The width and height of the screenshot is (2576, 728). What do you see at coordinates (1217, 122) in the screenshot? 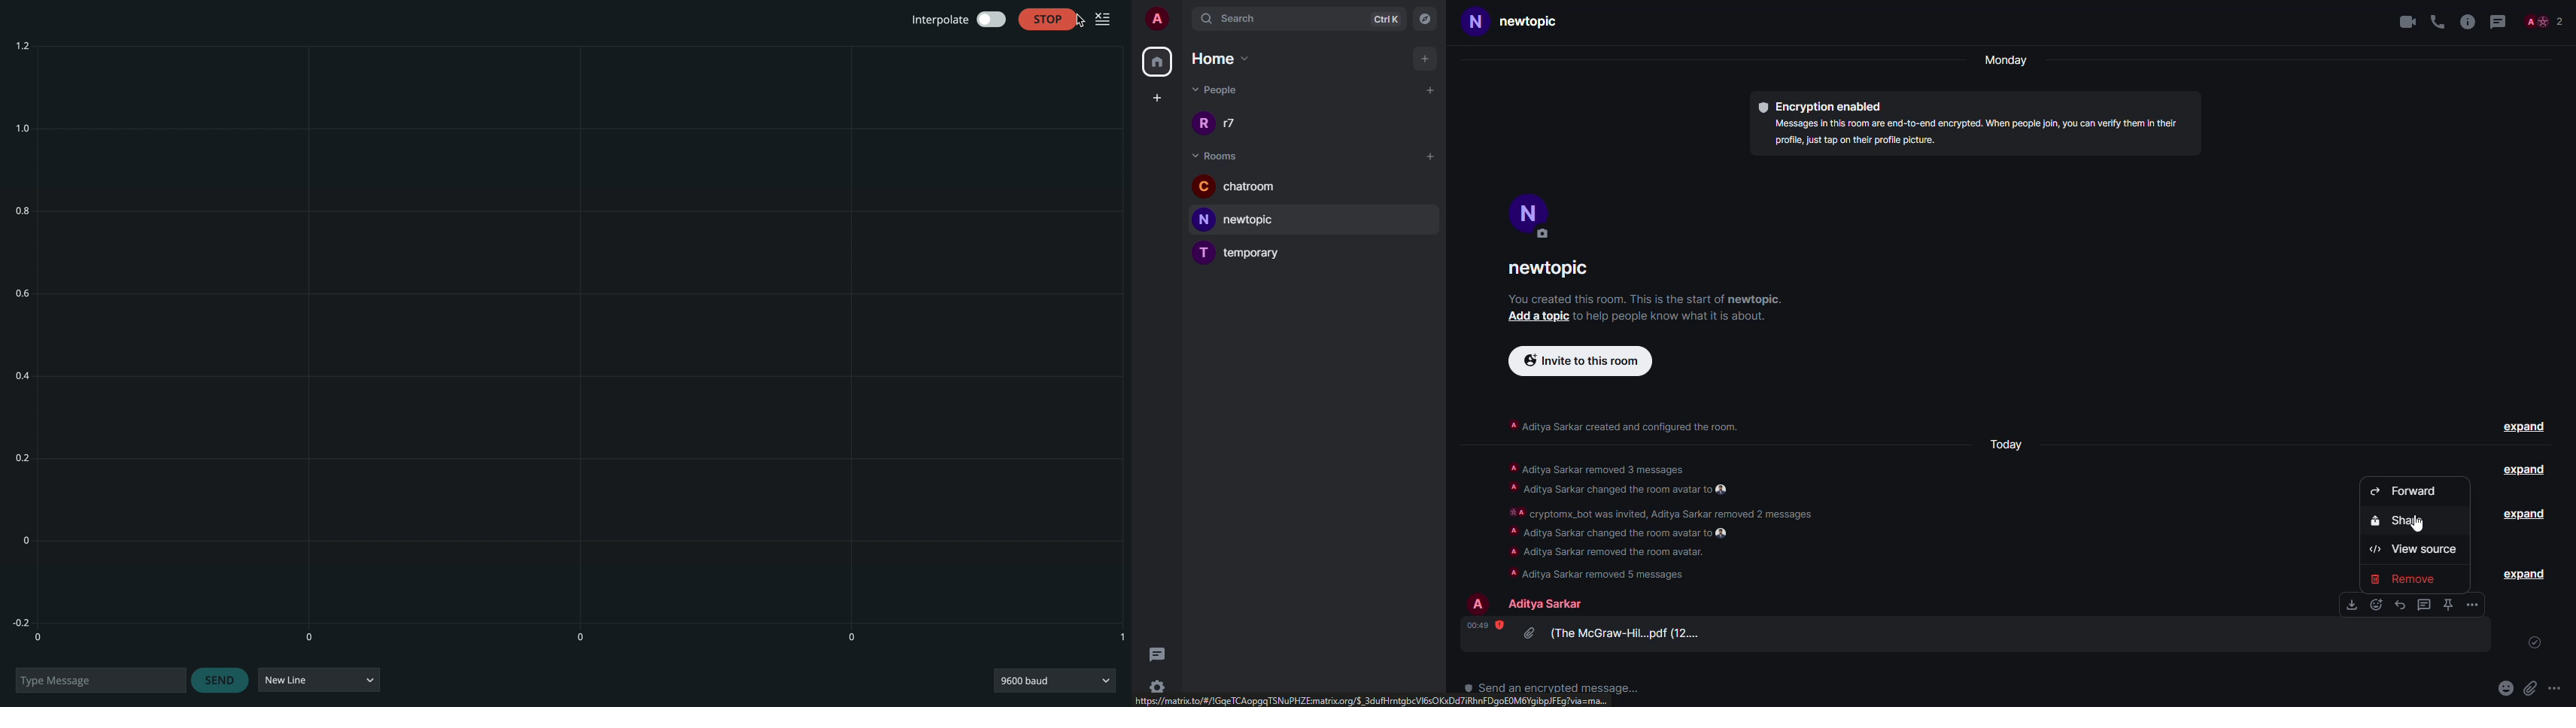
I see `r17` at bounding box center [1217, 122].